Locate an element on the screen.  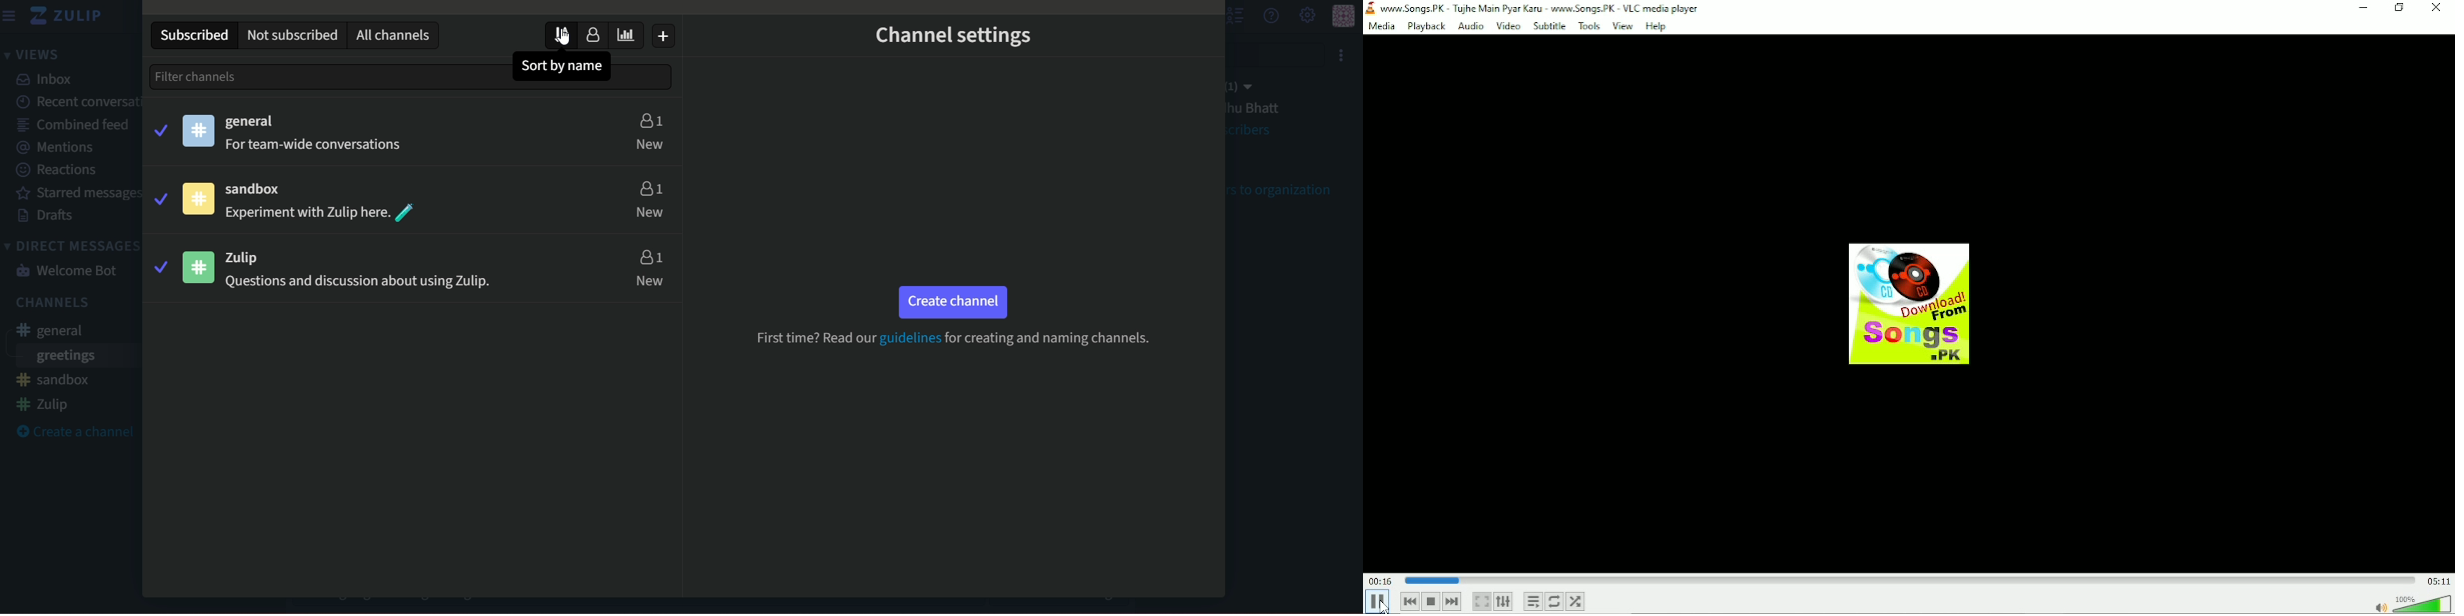
inbox is located at coordinates (46, 80).